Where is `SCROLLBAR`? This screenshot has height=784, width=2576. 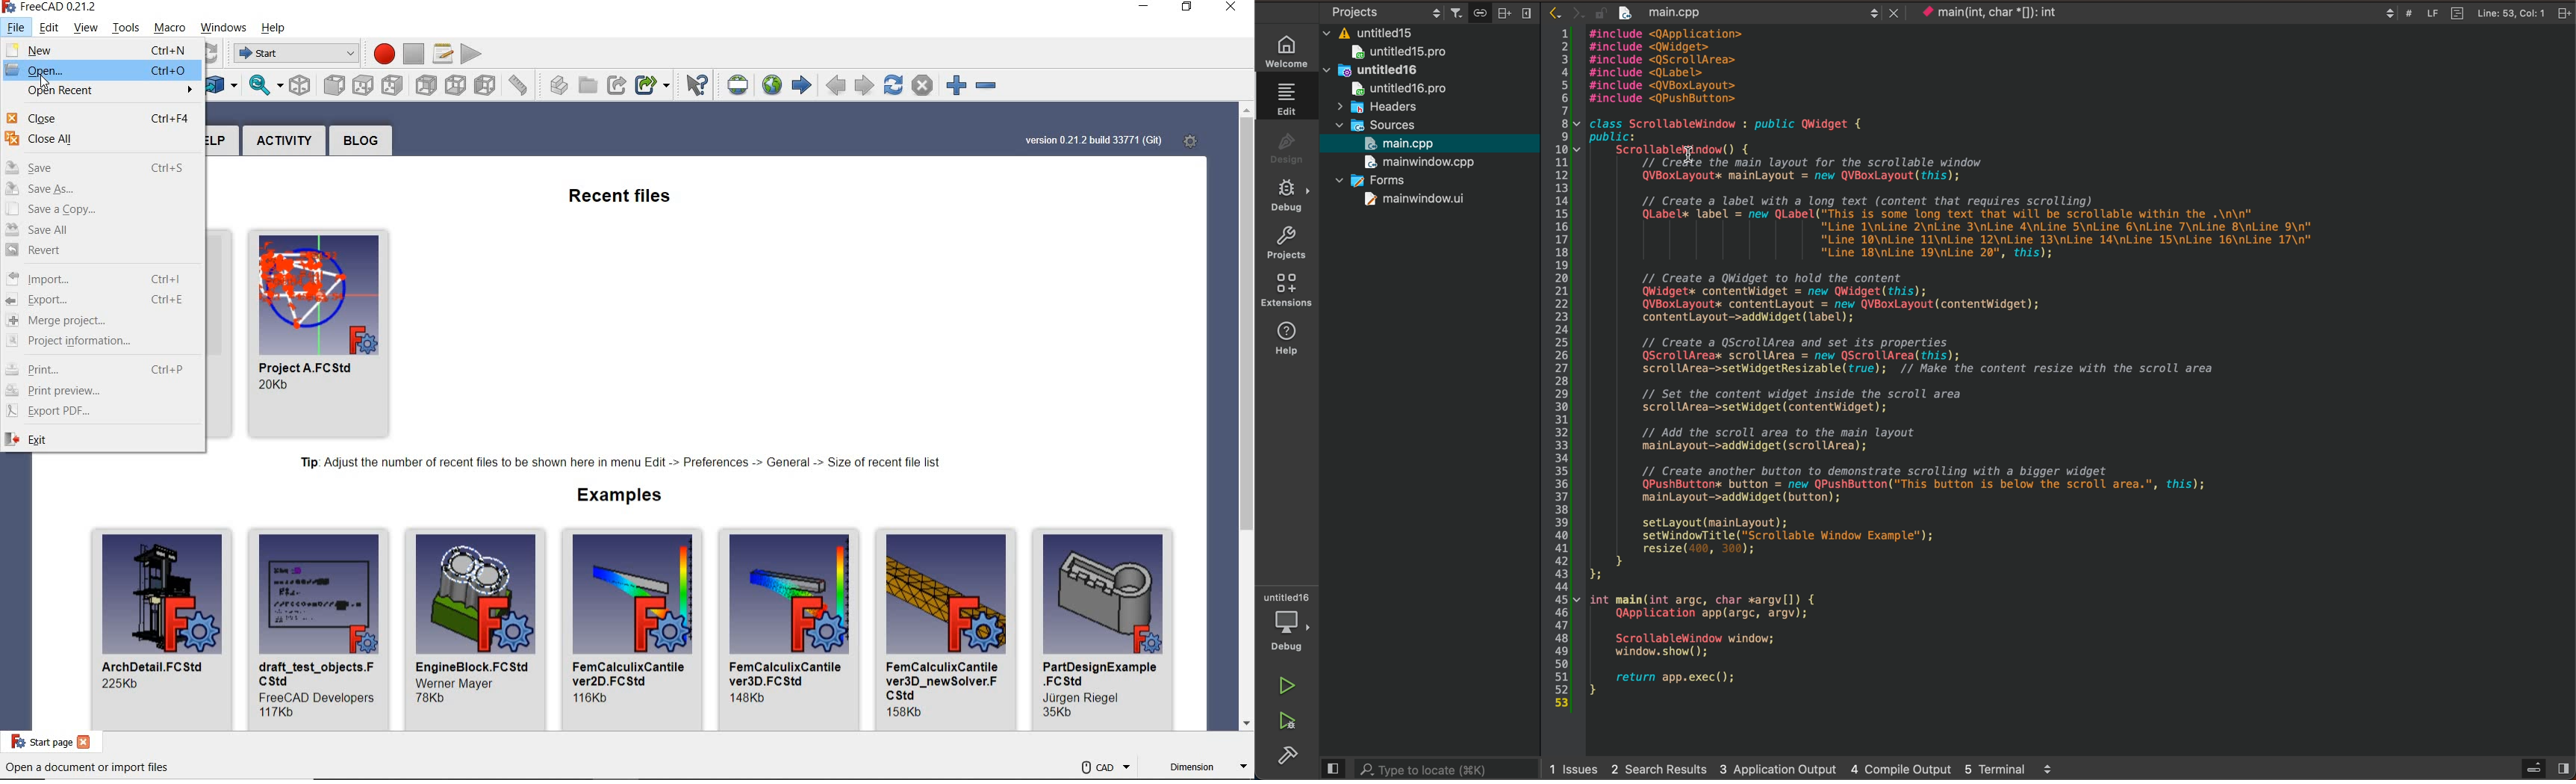
SCROLLBAR is located at coordinates (1247, 418).